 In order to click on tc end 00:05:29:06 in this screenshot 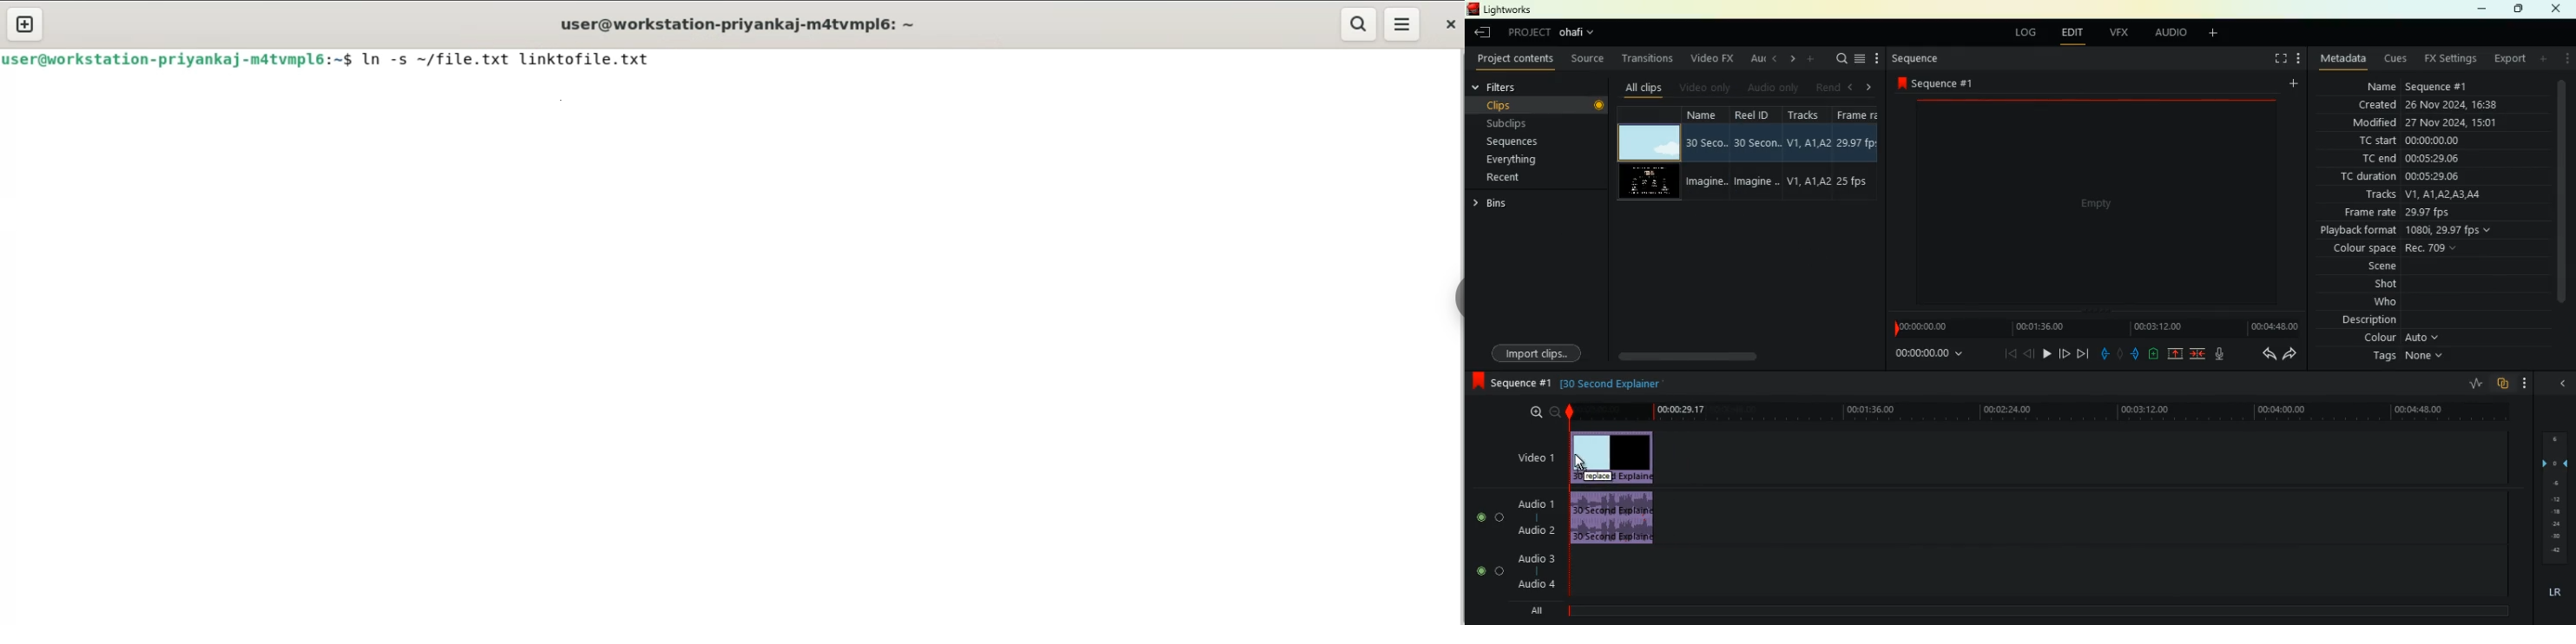, I will do `click(2414, 158)`.